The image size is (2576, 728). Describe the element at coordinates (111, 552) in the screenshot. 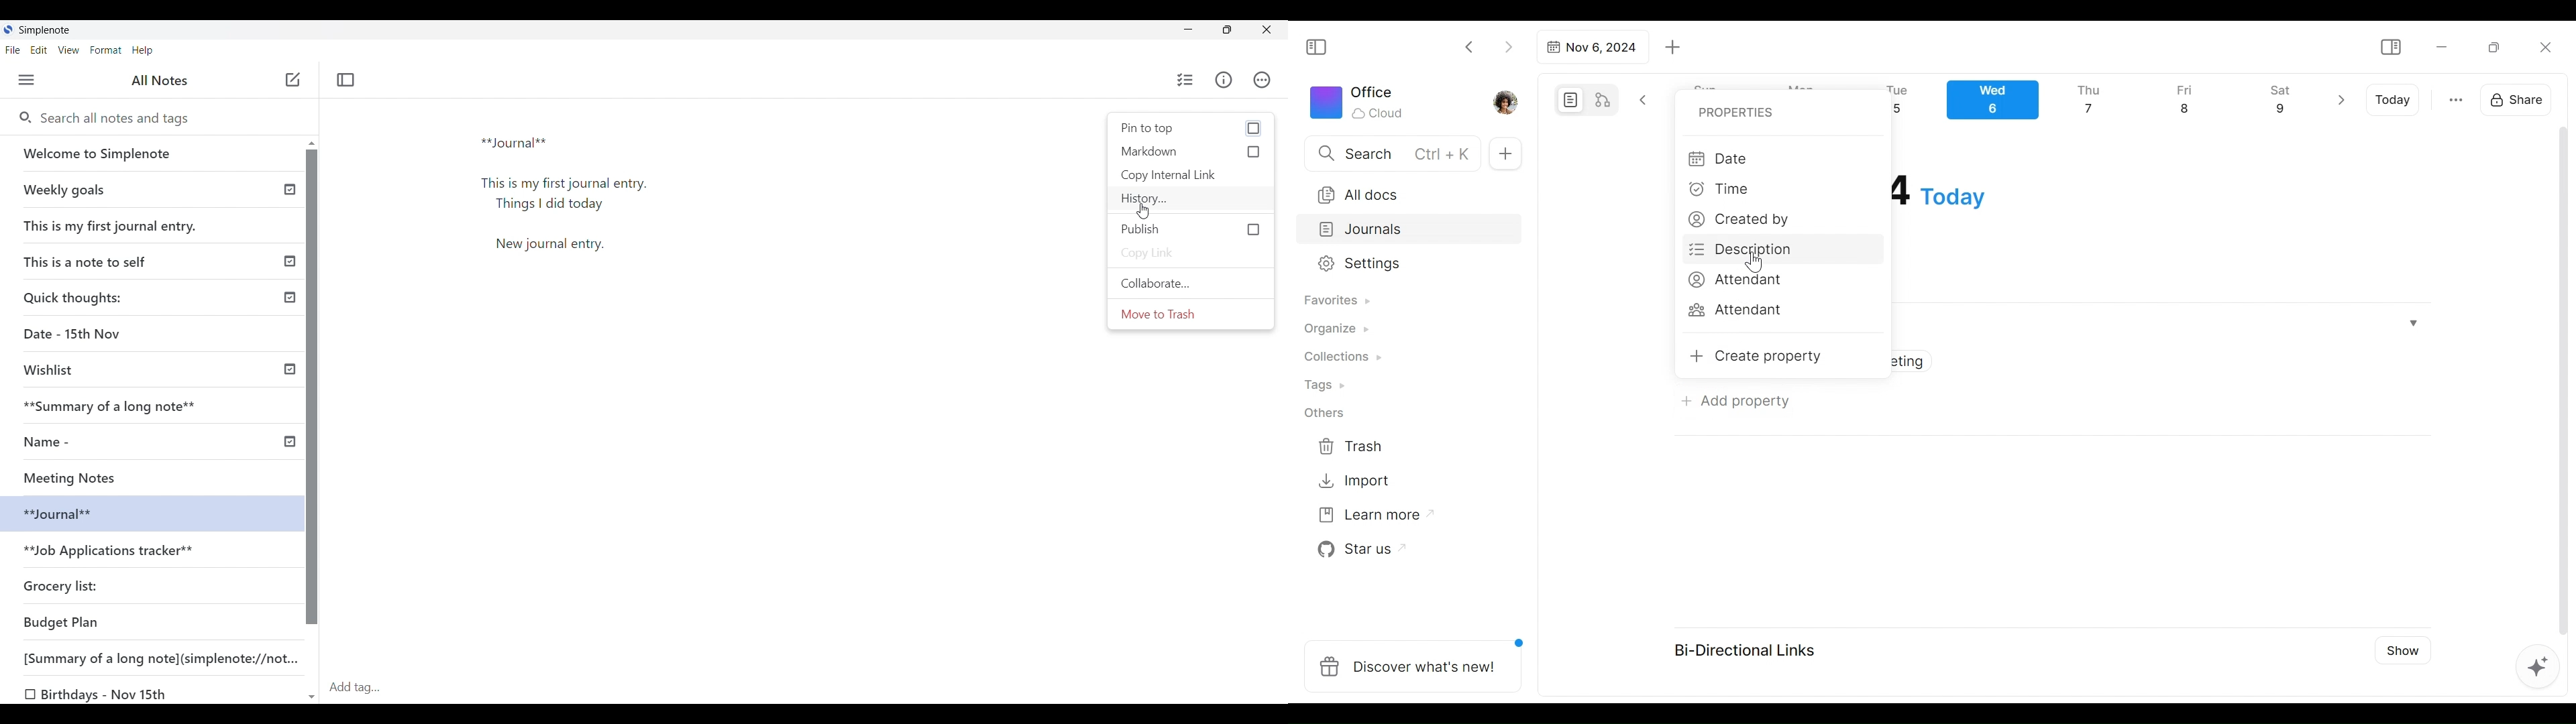

I see `**Job Applications tracker**` at that location.